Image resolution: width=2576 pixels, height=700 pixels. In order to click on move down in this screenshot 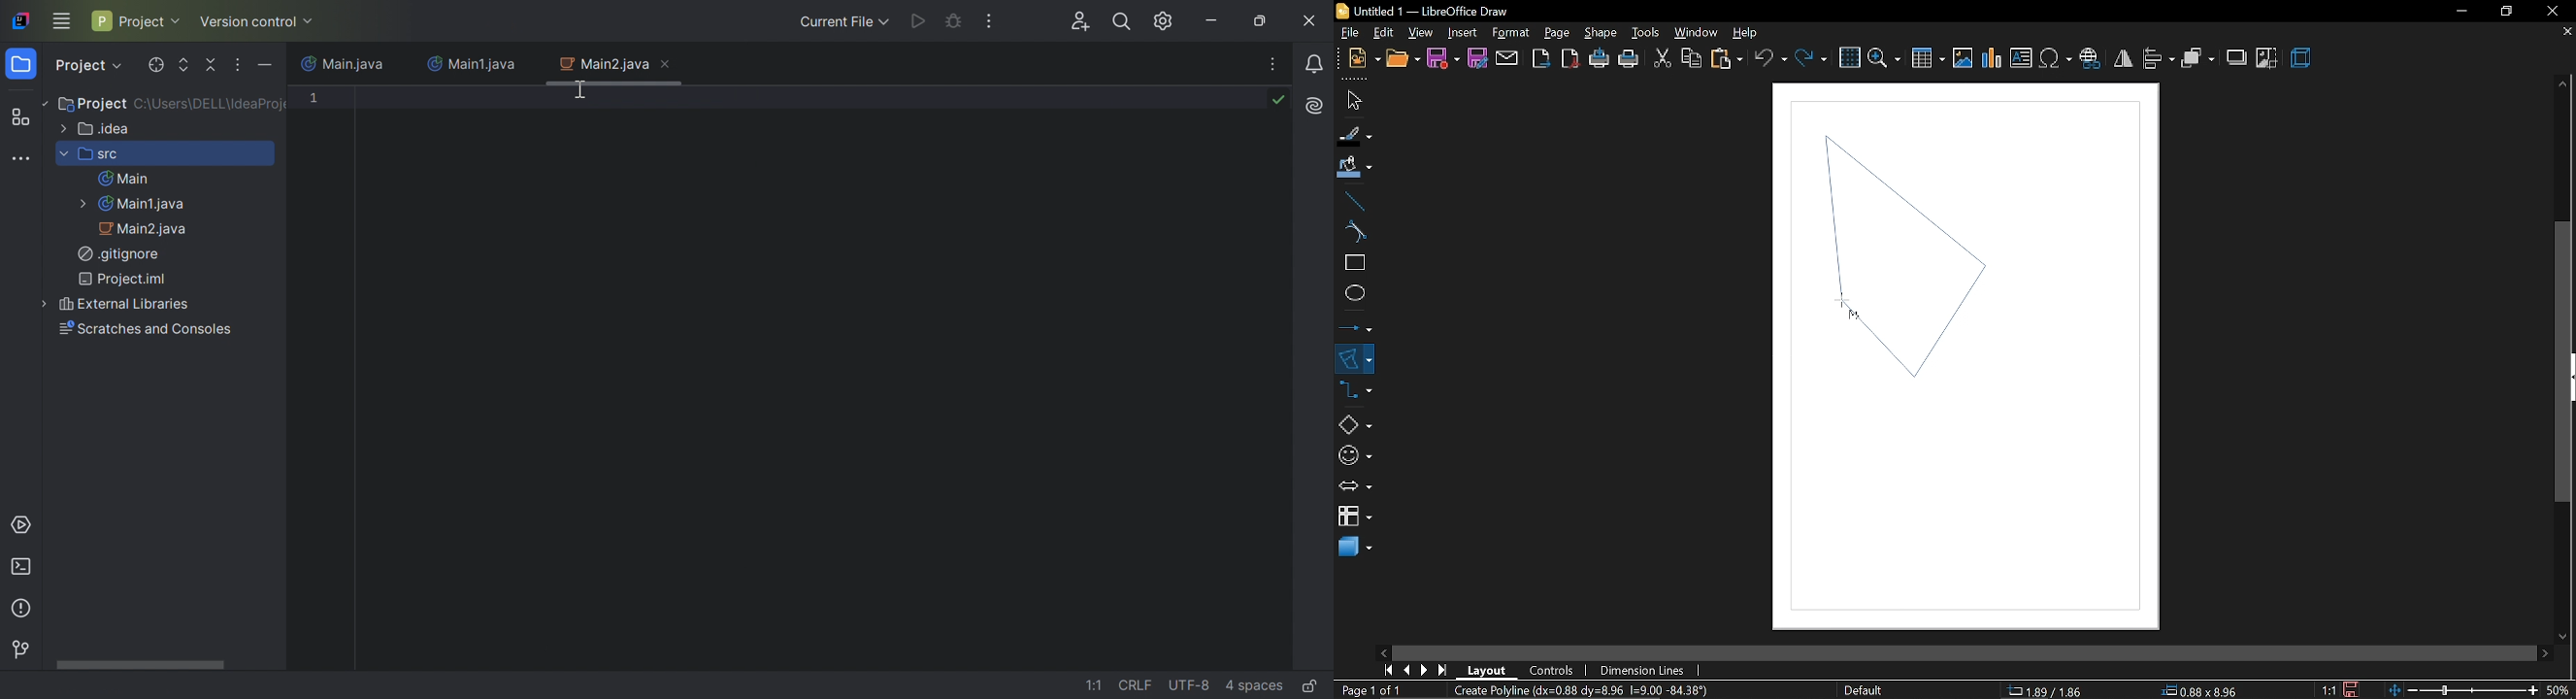, I will do `click(2564, 634)`.